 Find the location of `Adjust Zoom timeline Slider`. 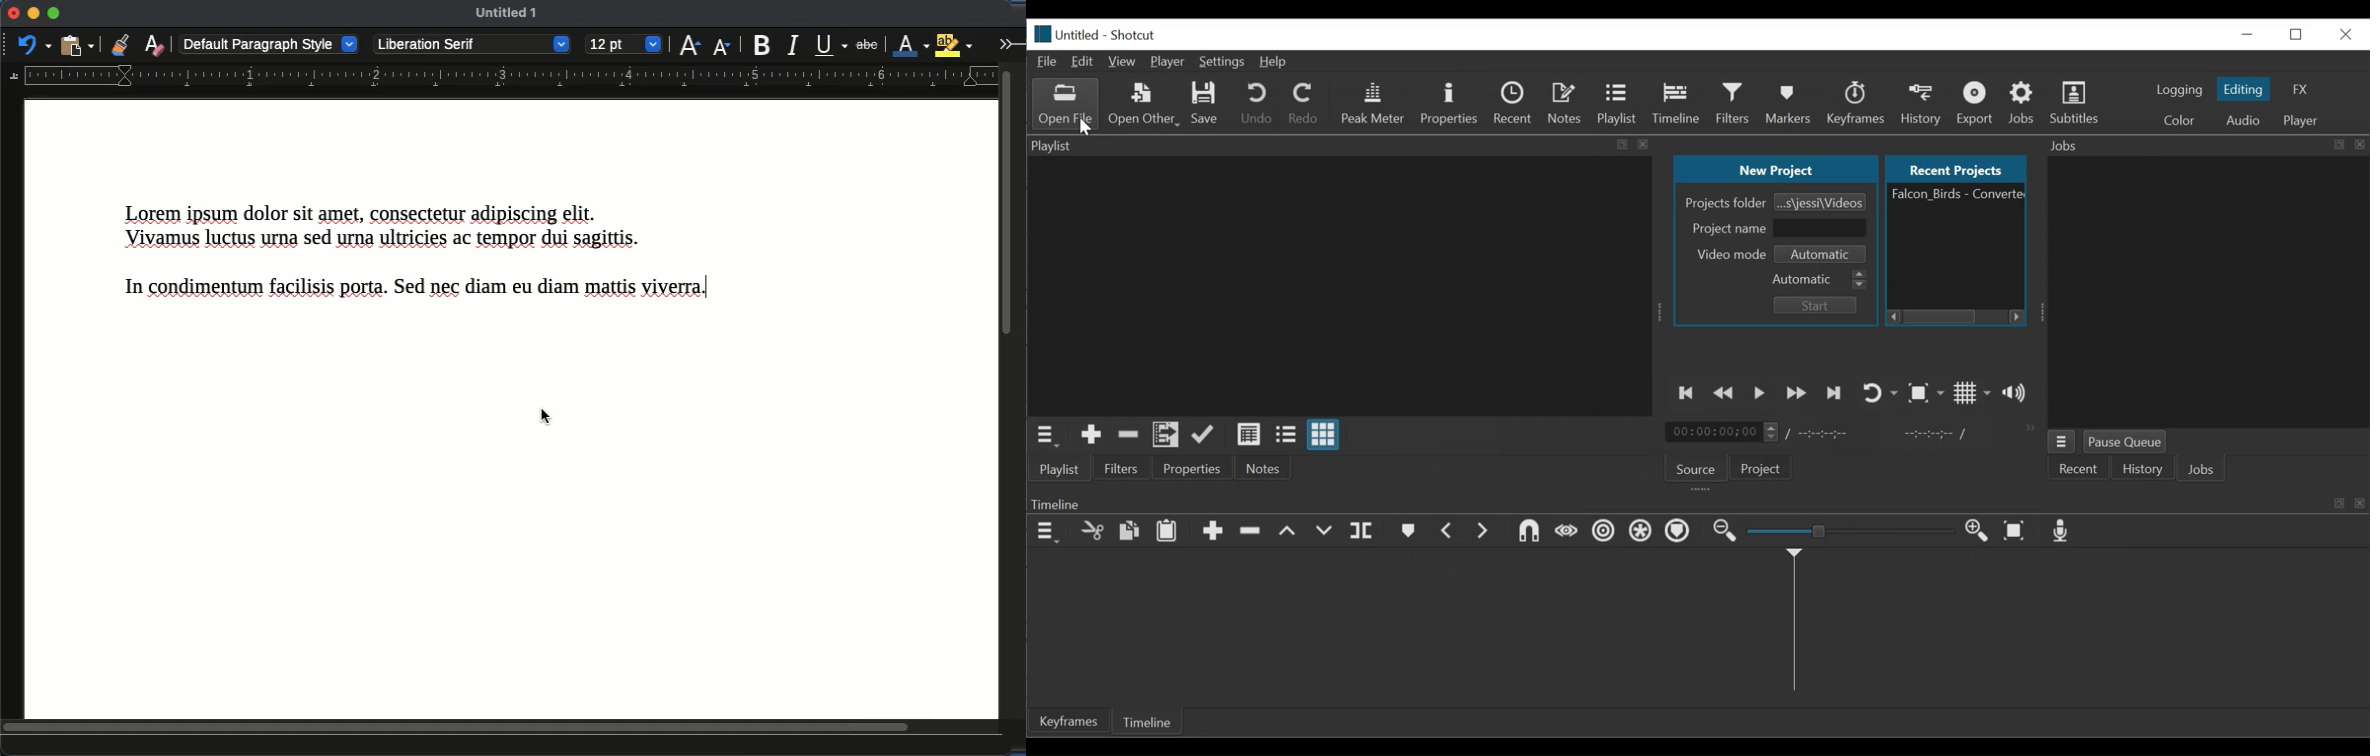

Adjust Zoom timeline Slider is located at coordinates (1848, 532).